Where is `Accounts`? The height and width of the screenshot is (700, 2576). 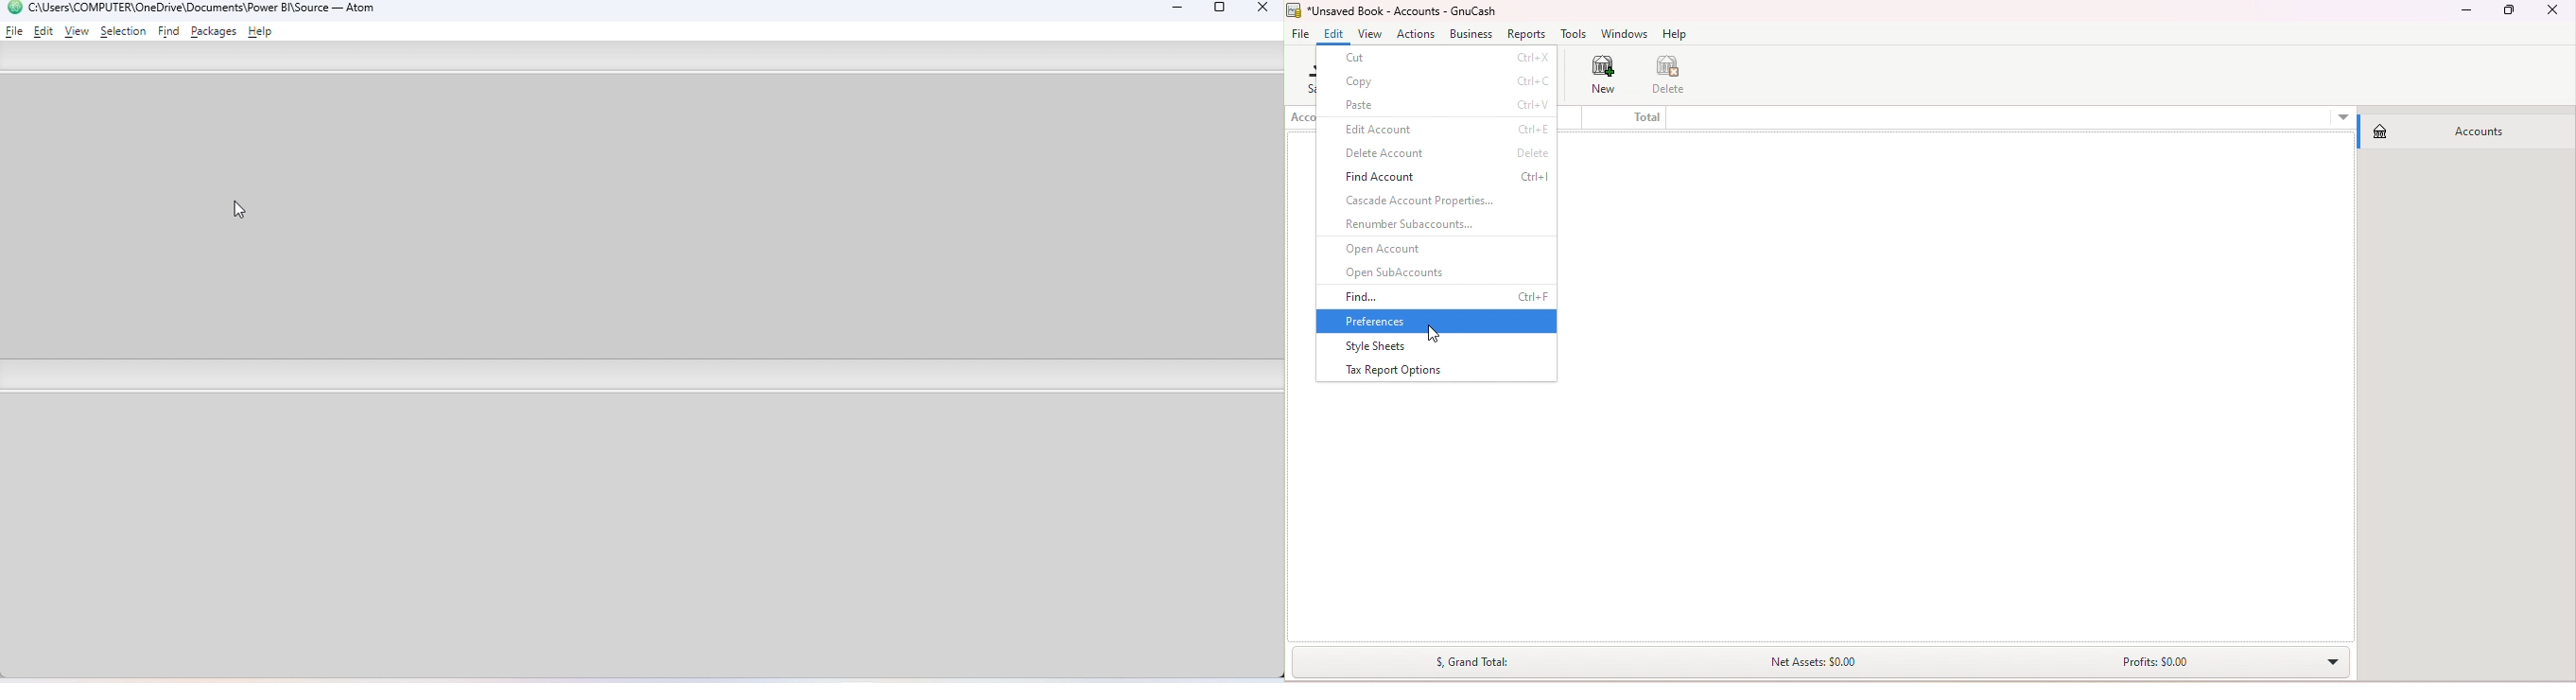 Accounts is located at coordinates (2462, 129).